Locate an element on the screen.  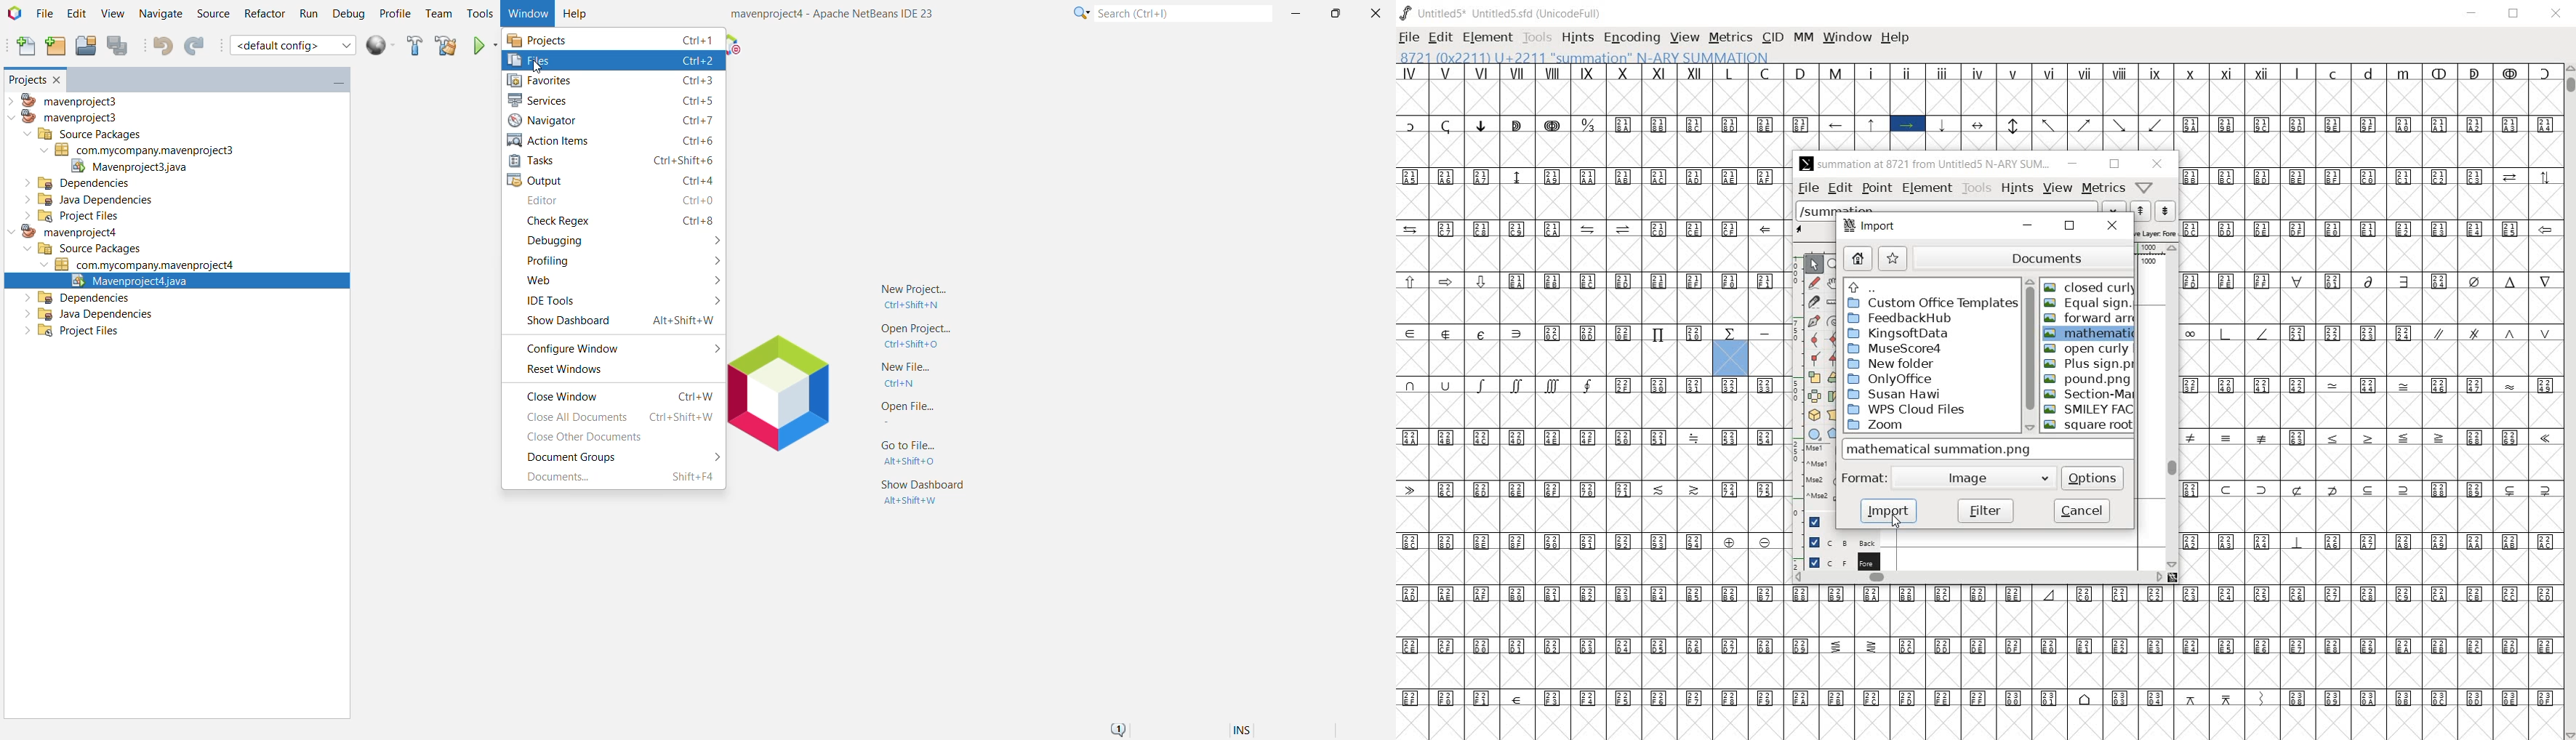
mavenproject3 is located at coordinates (68, 100).